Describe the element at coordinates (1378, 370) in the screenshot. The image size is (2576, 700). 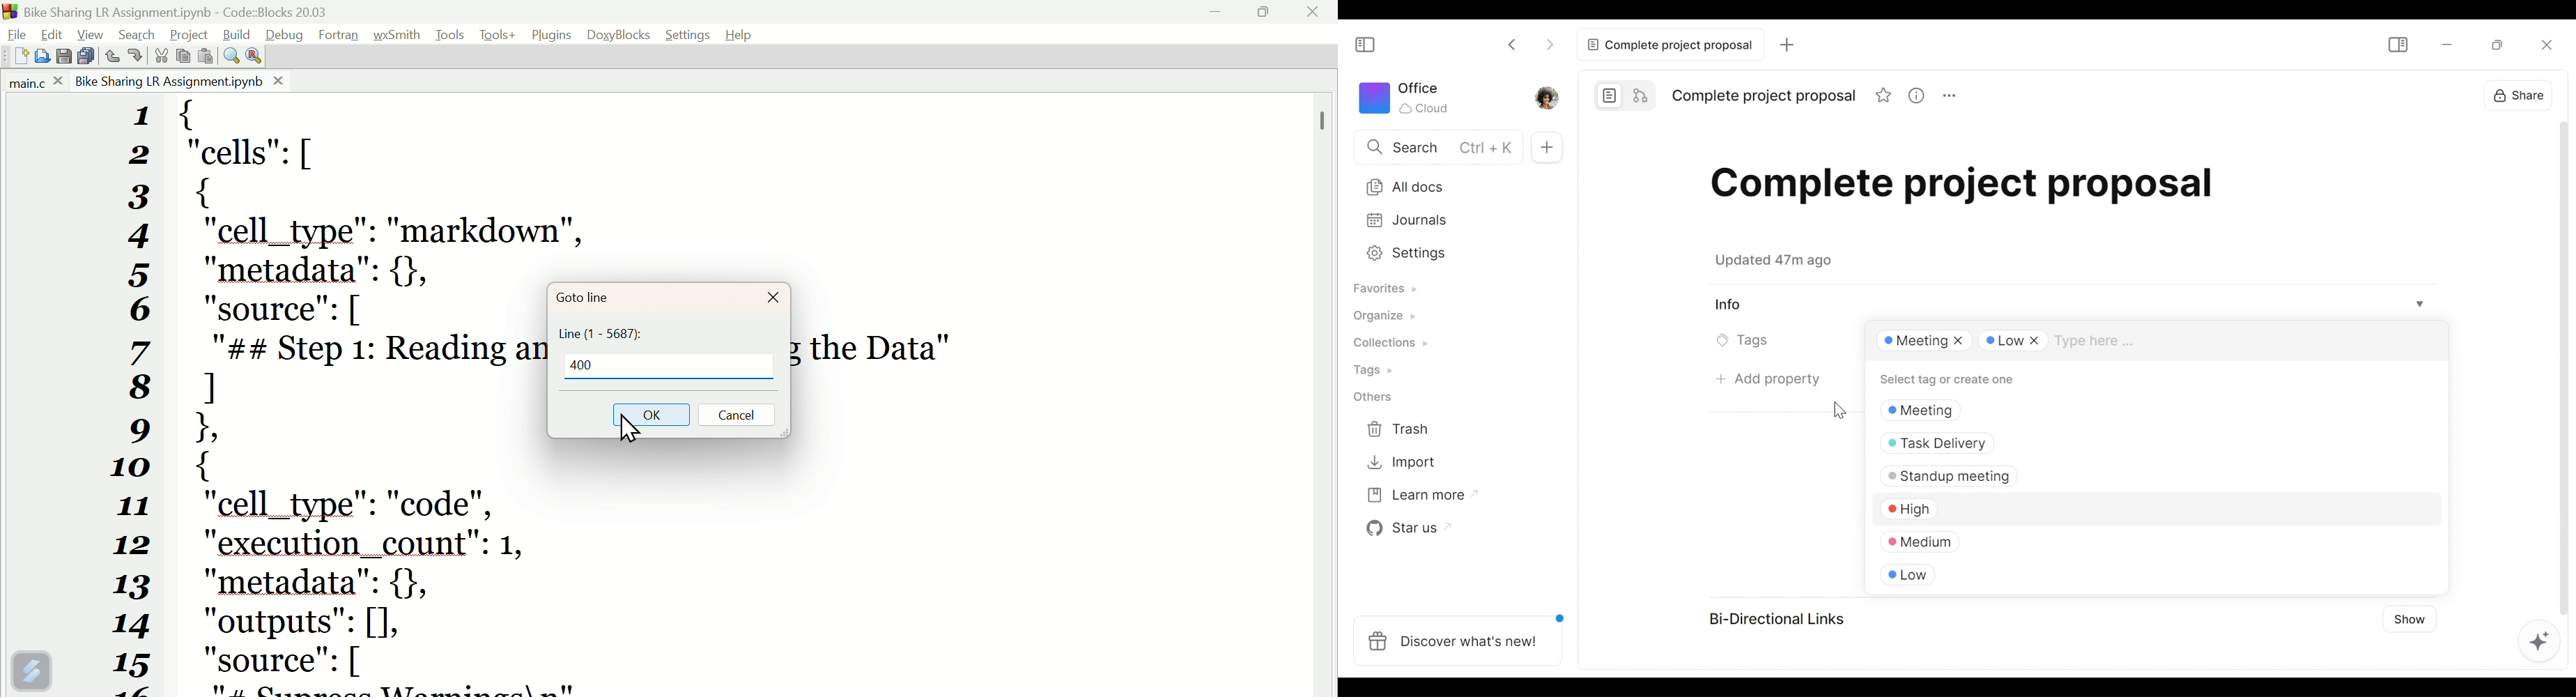
I see `Tags` at that location.